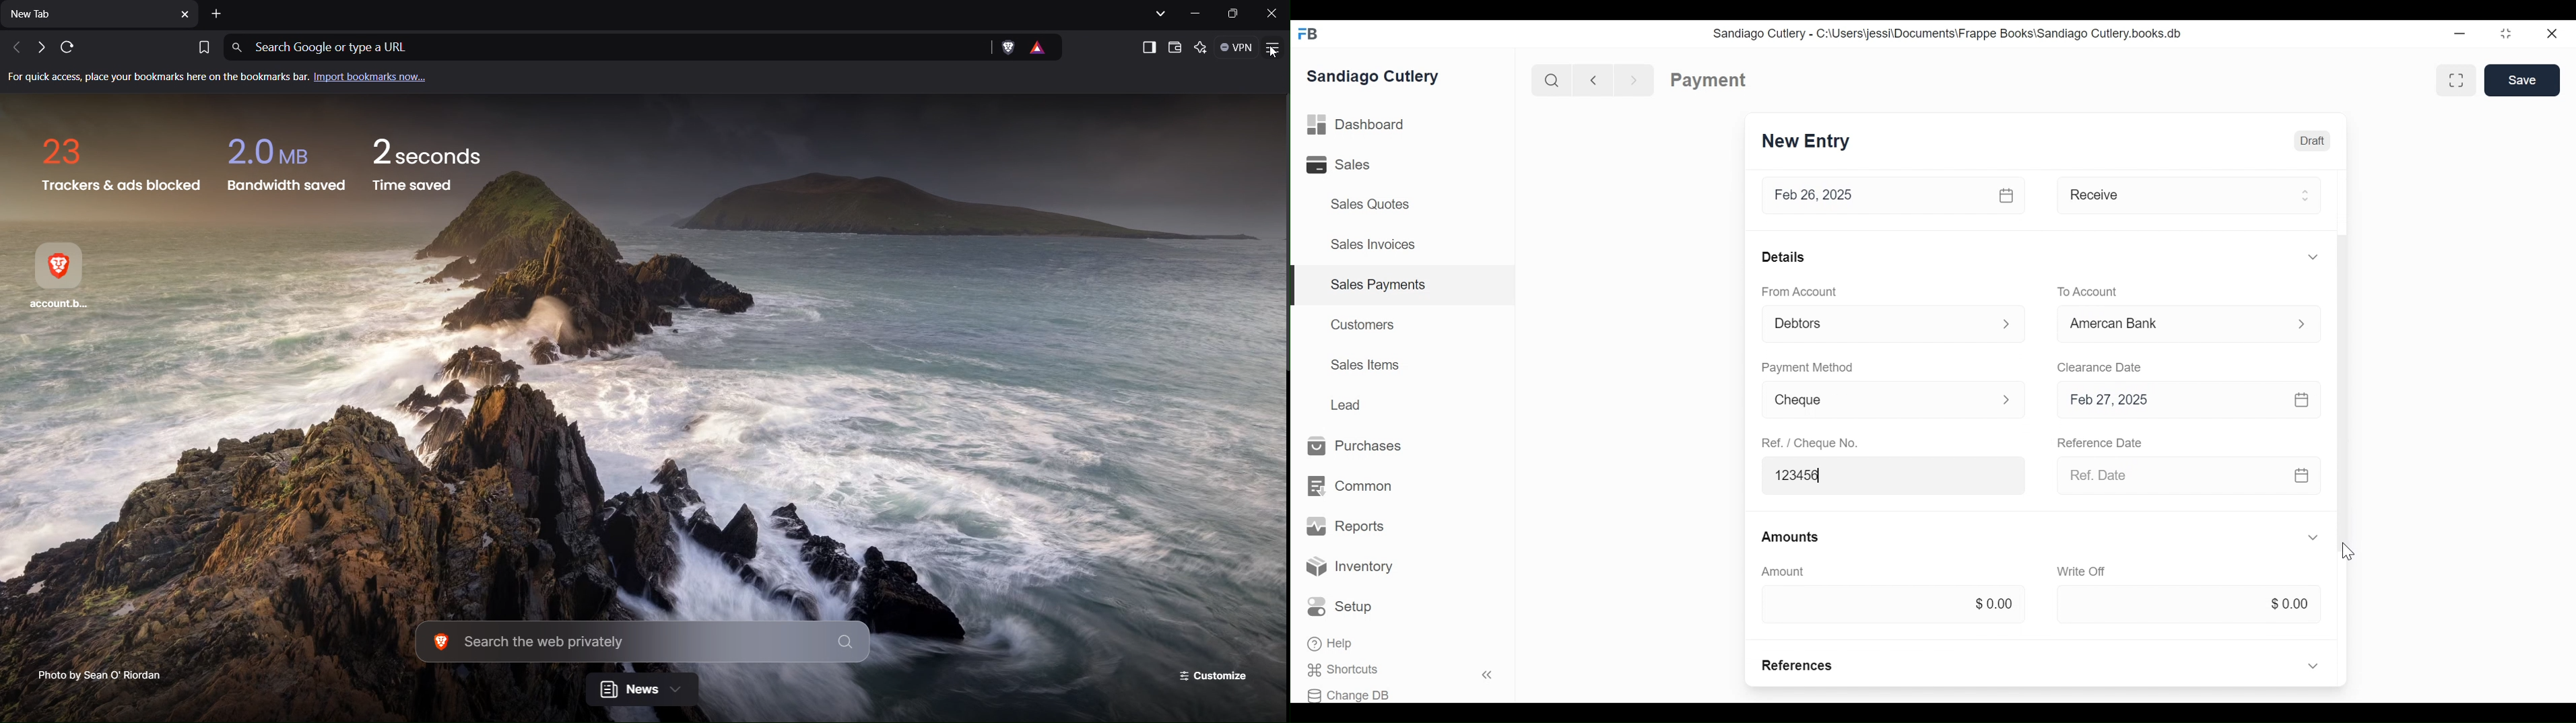  Describe the element at coordinates (1709, 80) in the screenshot. I see `Payment` at that location.